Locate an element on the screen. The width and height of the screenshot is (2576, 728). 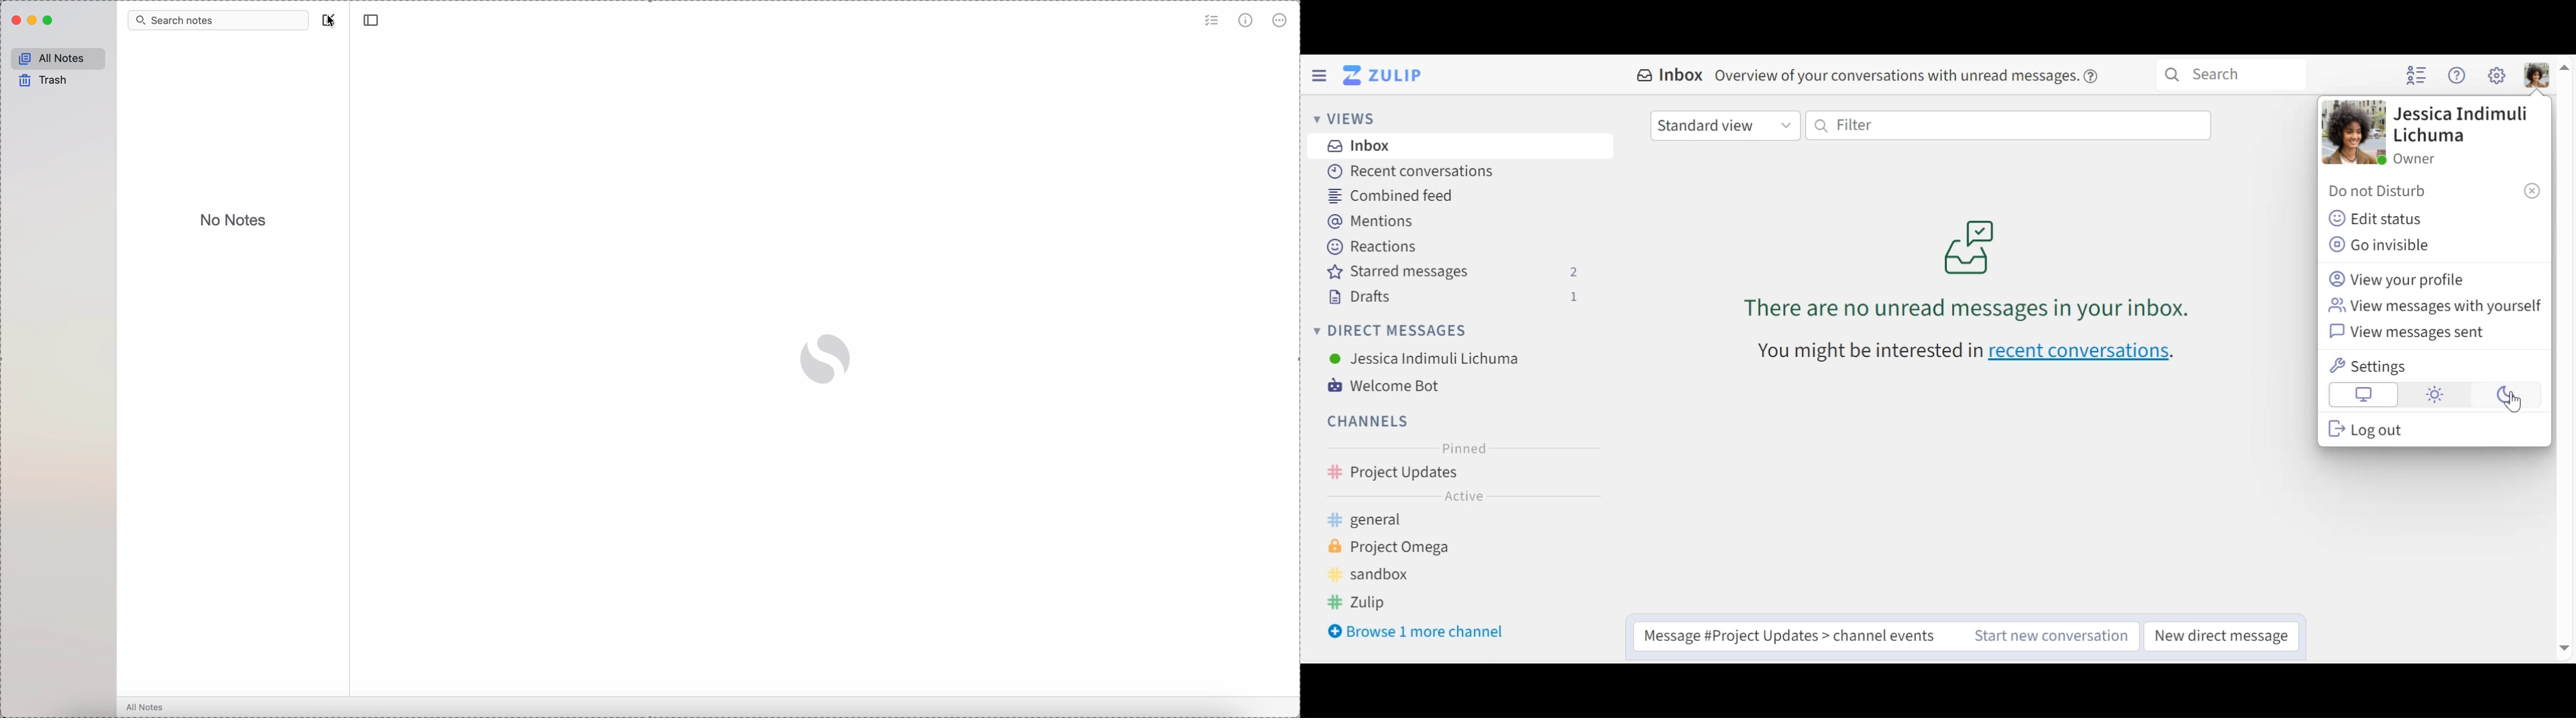
Channels is located at coordinates (1365, 421).